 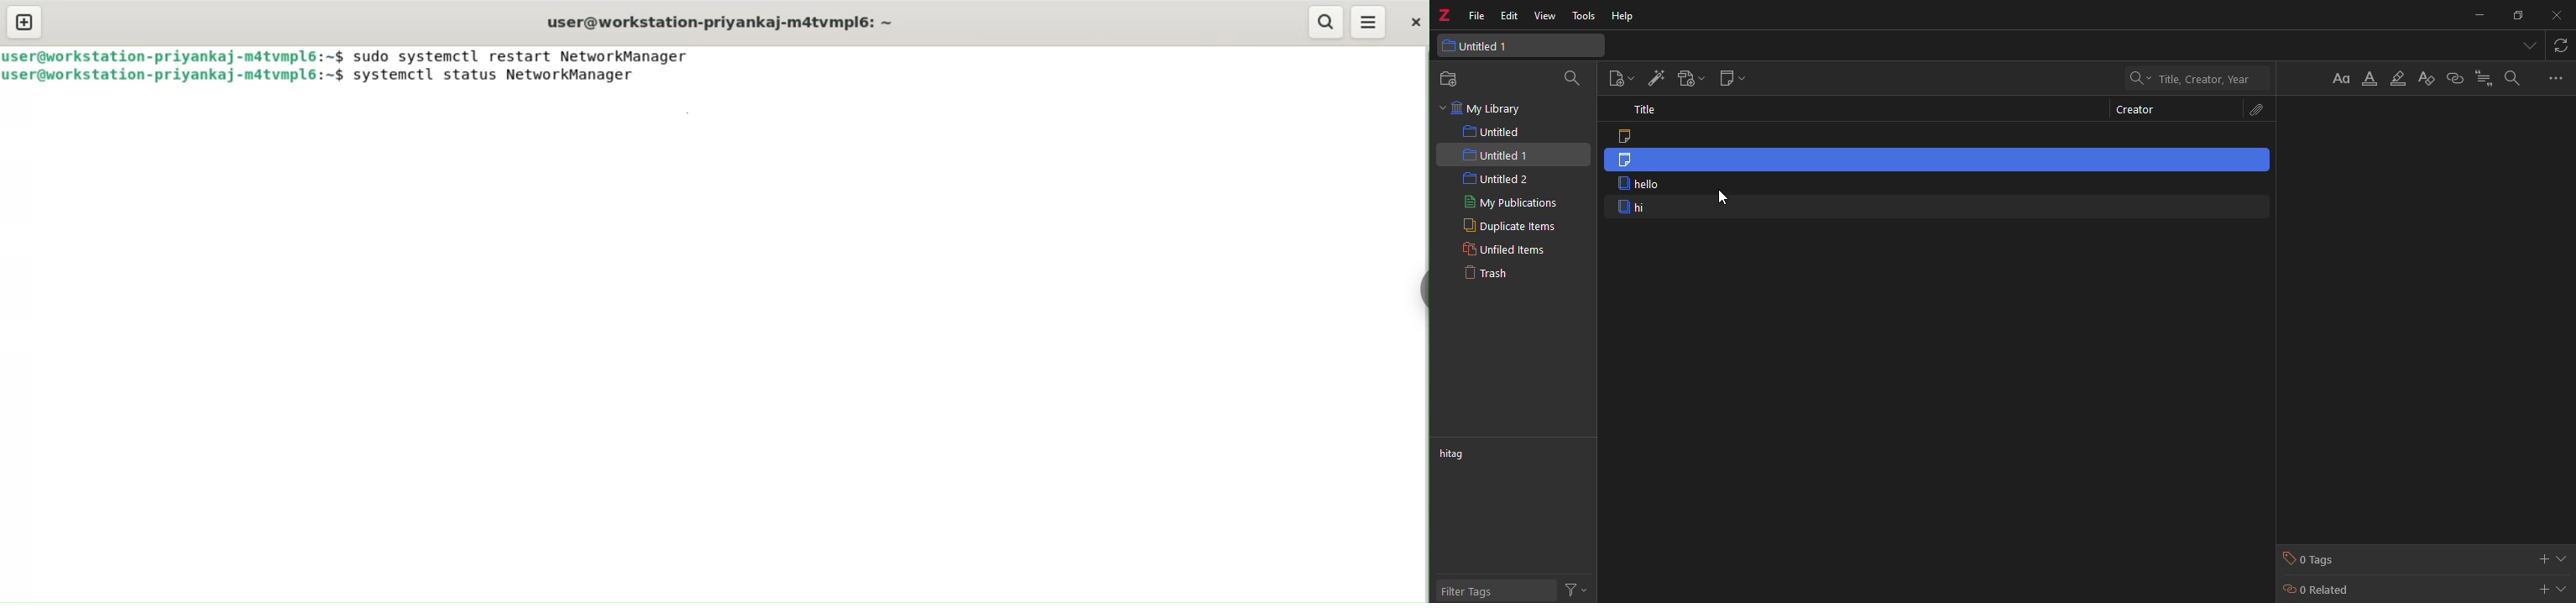 What do you see at coordinates (2516, 78) in the screenshot?
I see `search` at bounding box center [2516, 78].